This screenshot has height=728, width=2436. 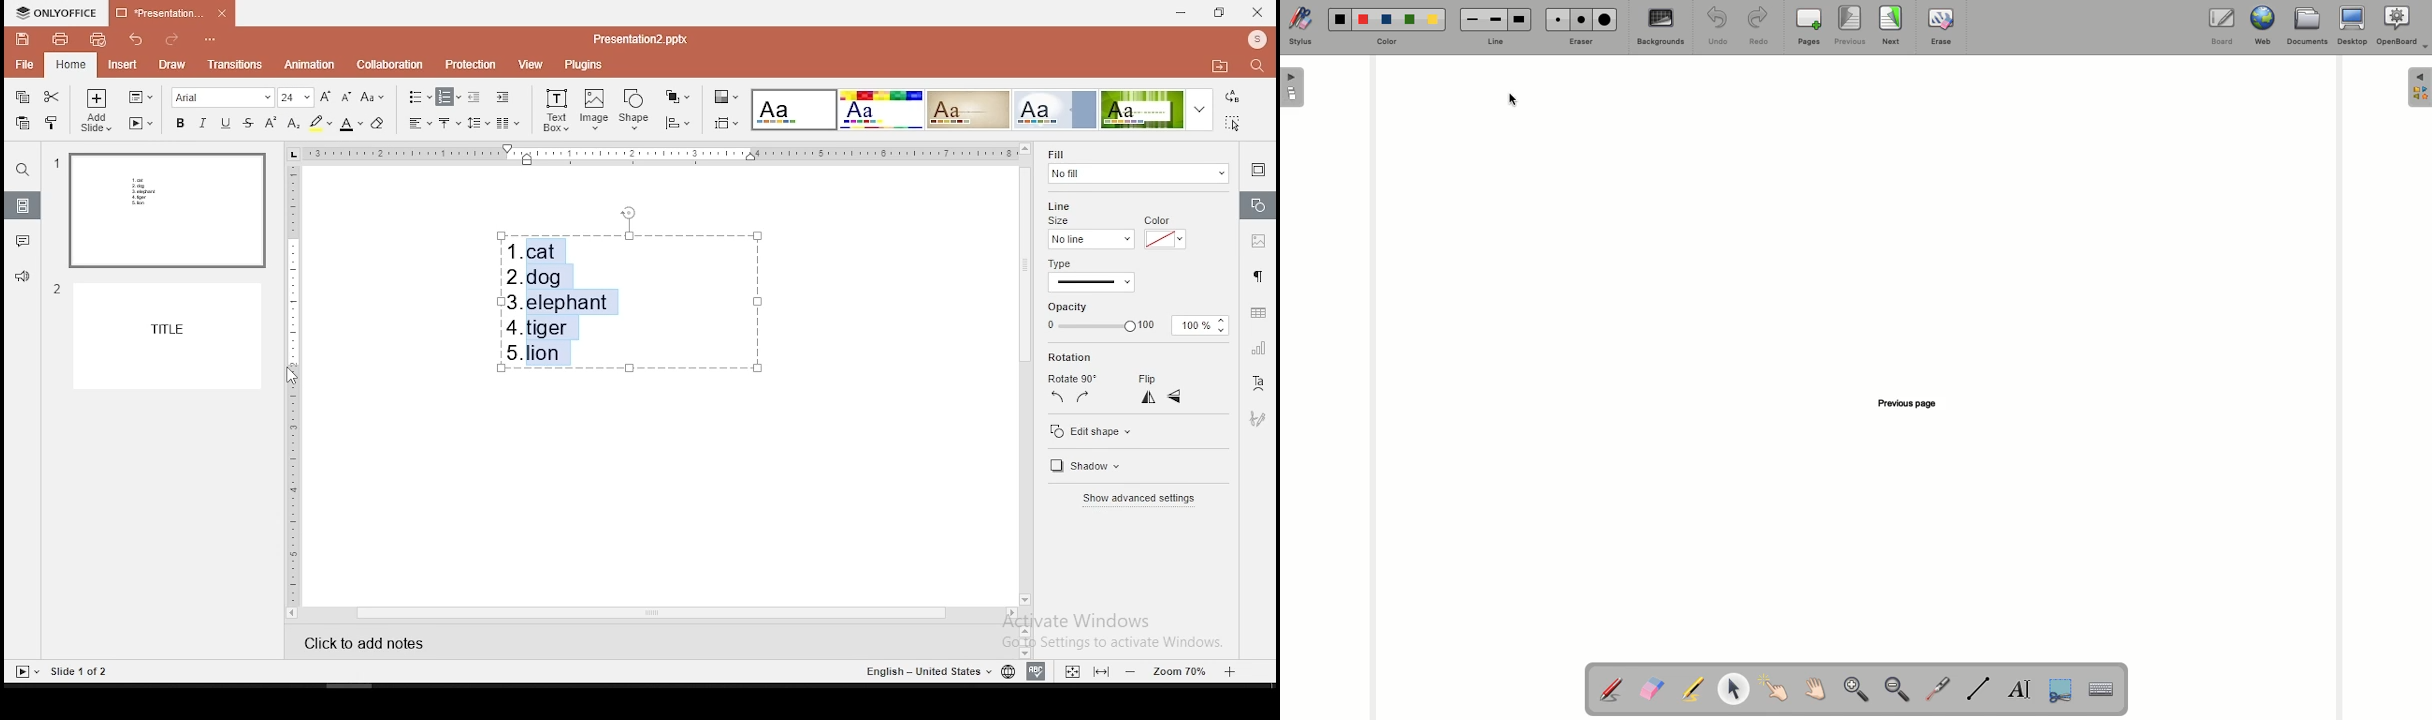 What do you see at coordinates (1255, 65) in the screenshot?
I see `find` at bounding box center [1255, 65].